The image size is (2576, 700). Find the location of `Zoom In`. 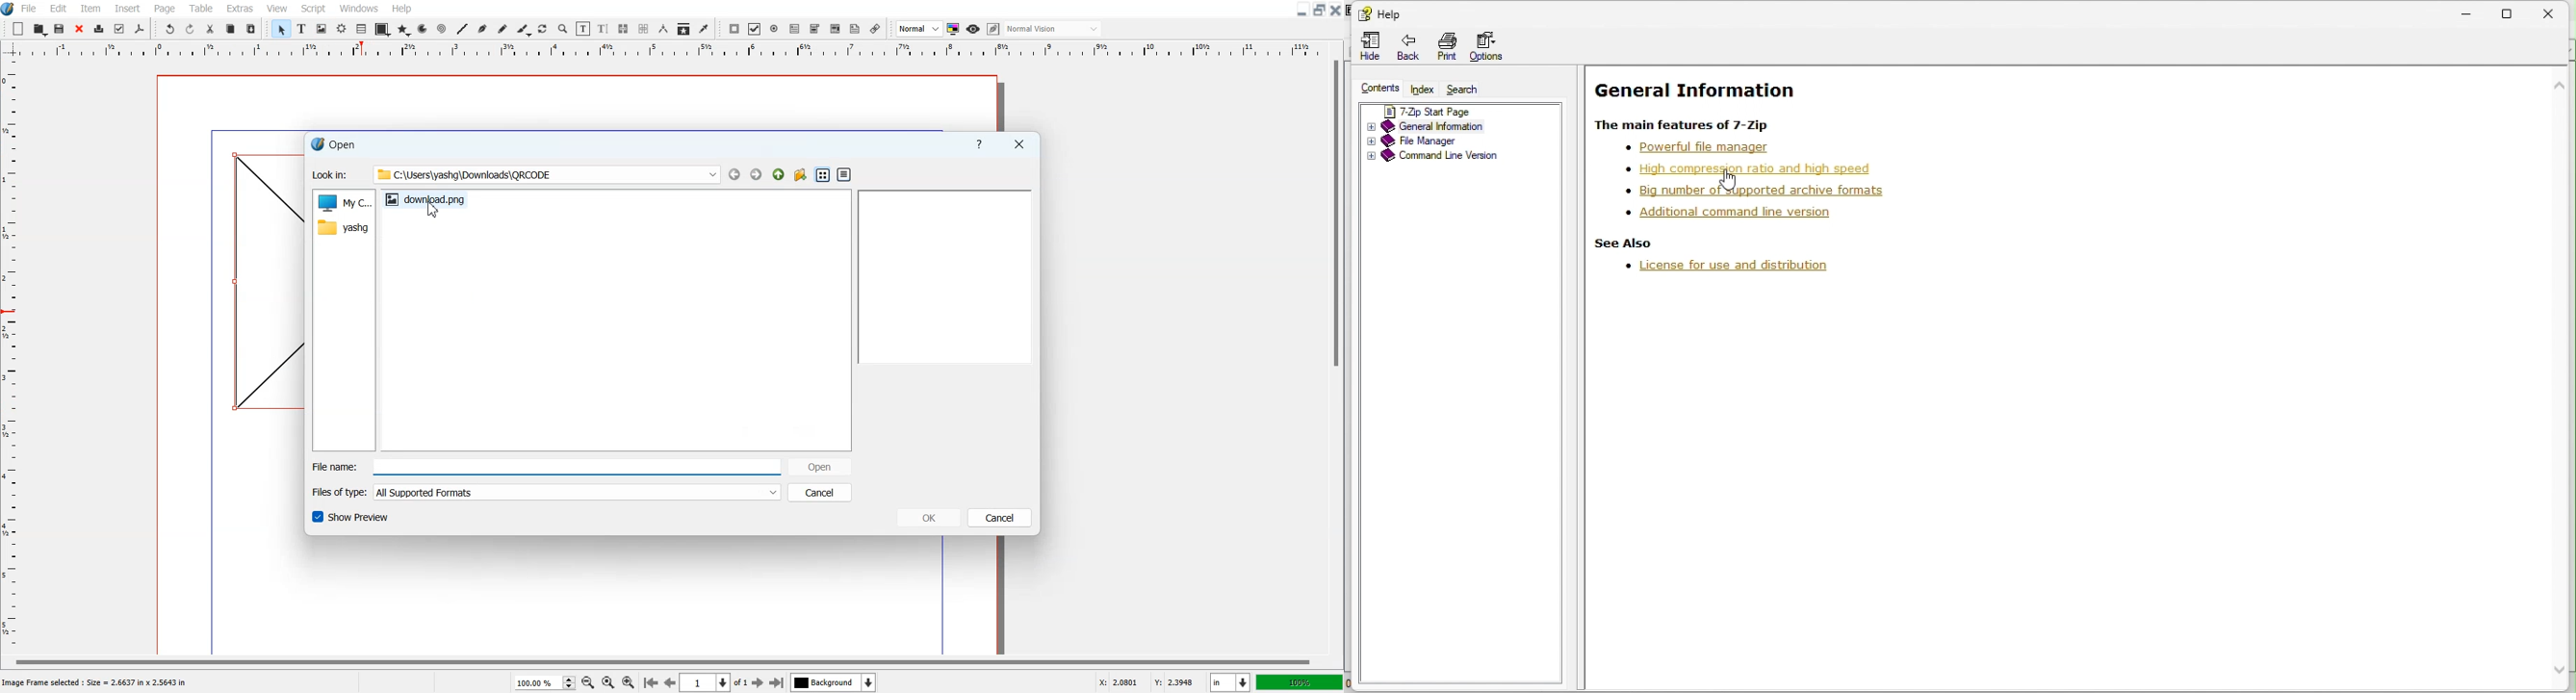

Zoom In is located at coordinates (629, 681).